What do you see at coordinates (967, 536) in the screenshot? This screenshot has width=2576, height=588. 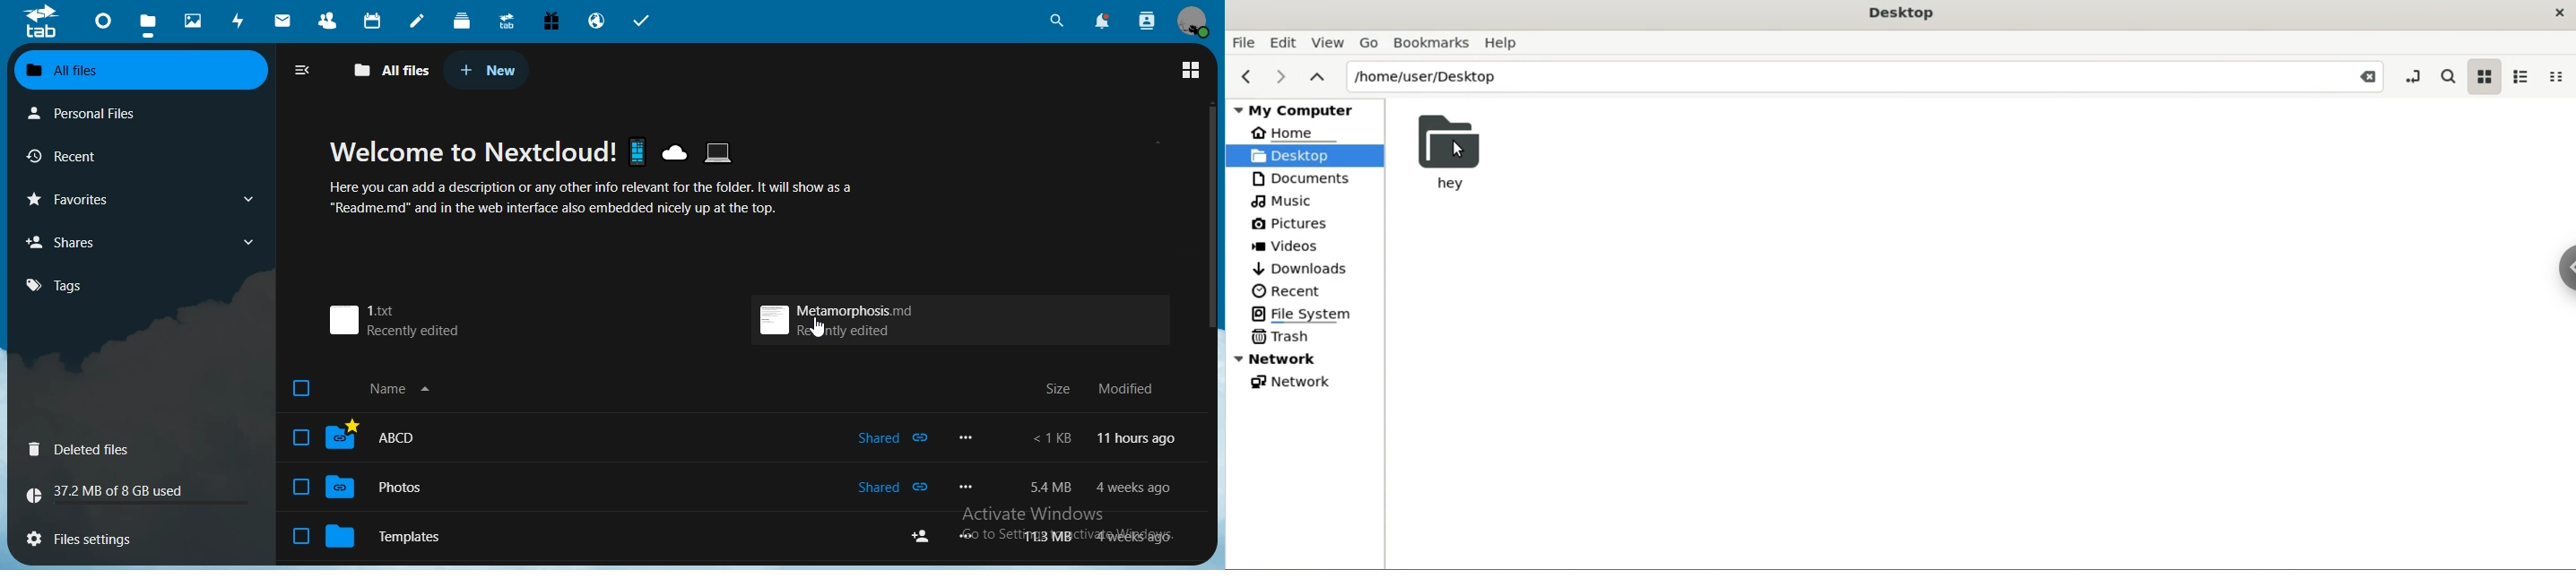 I see `more options` at bounding box center [967, 536].